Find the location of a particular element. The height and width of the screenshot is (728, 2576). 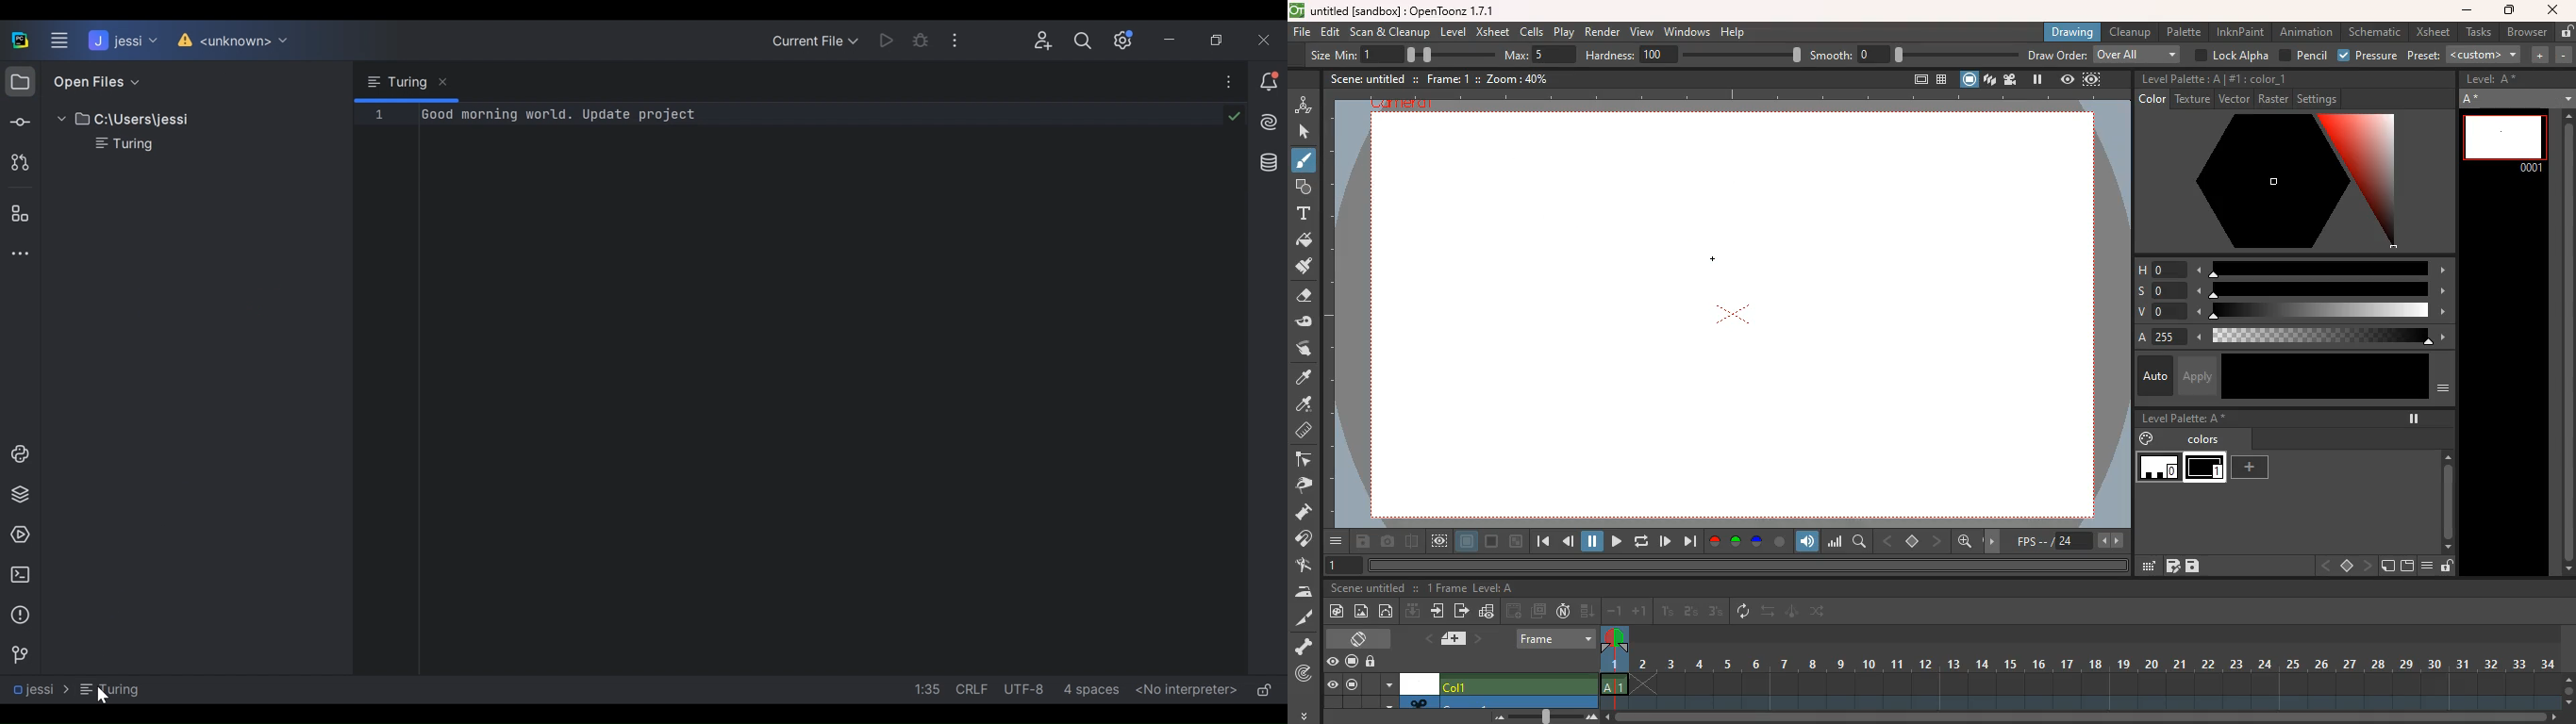

file is located at coordinates (1302, 34).